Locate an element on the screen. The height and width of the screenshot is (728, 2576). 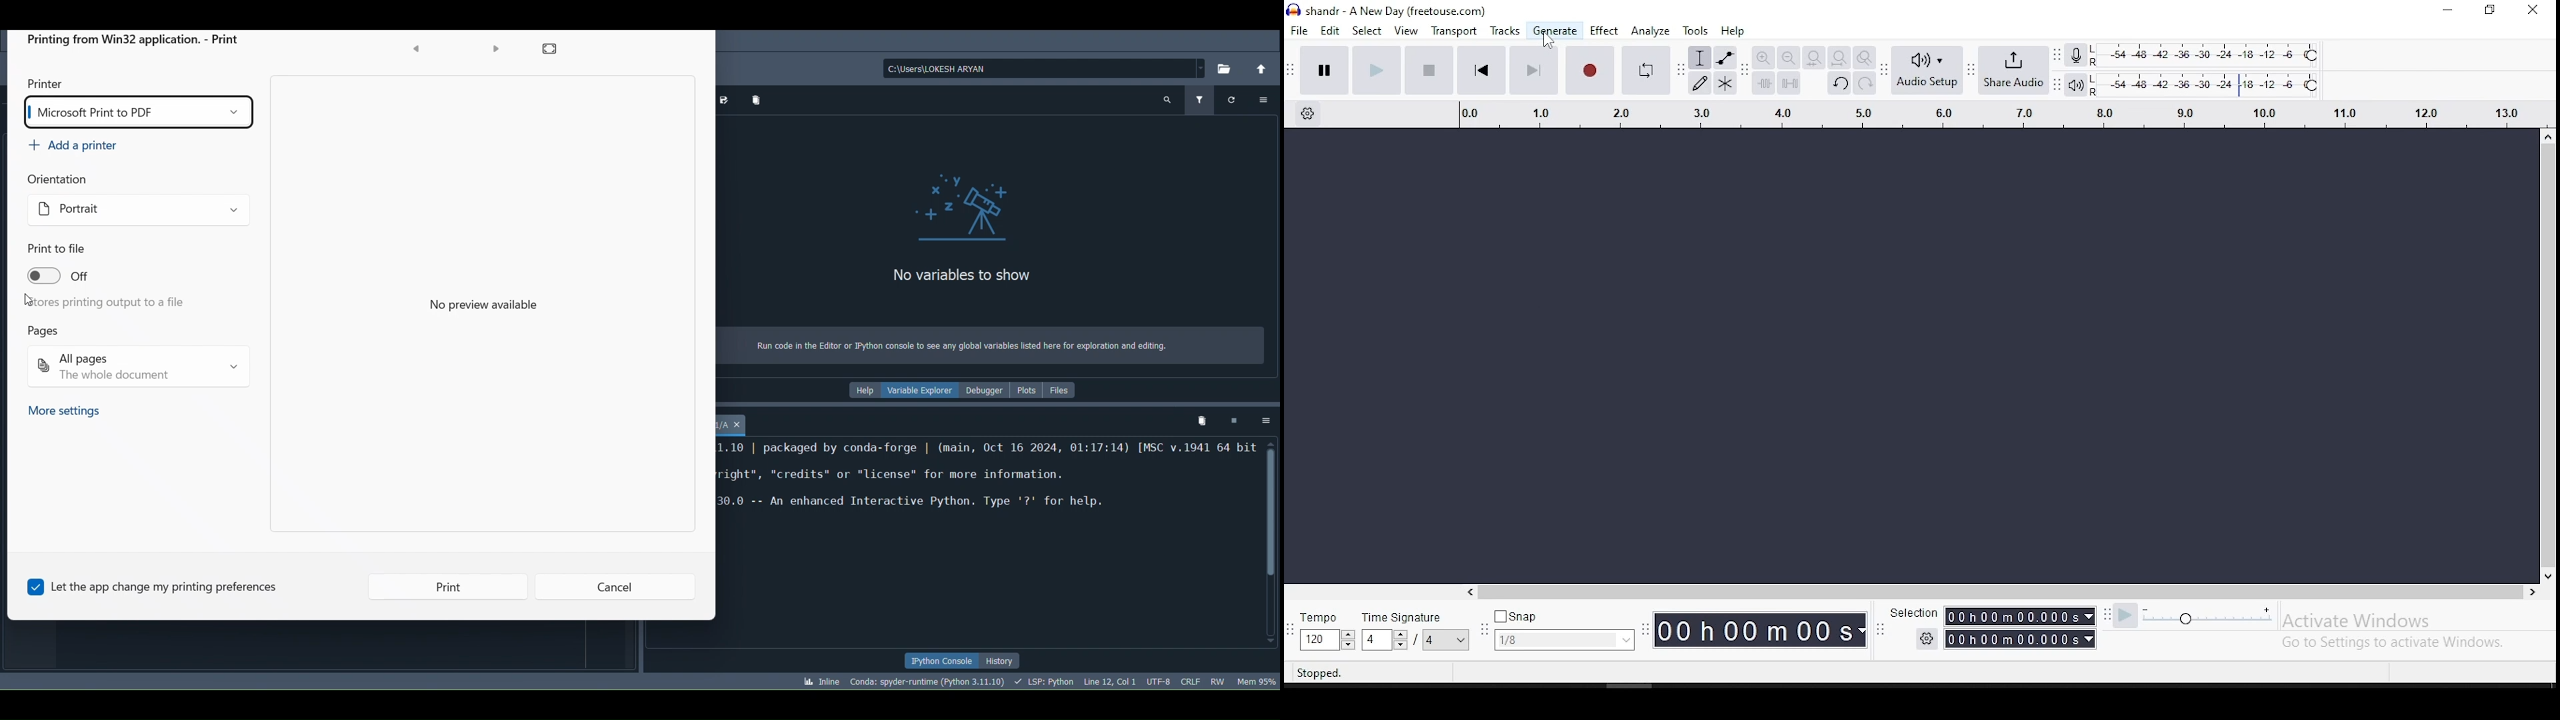
Competitions, linting, code folding and symbols status is located at coordinates (1047, 683).